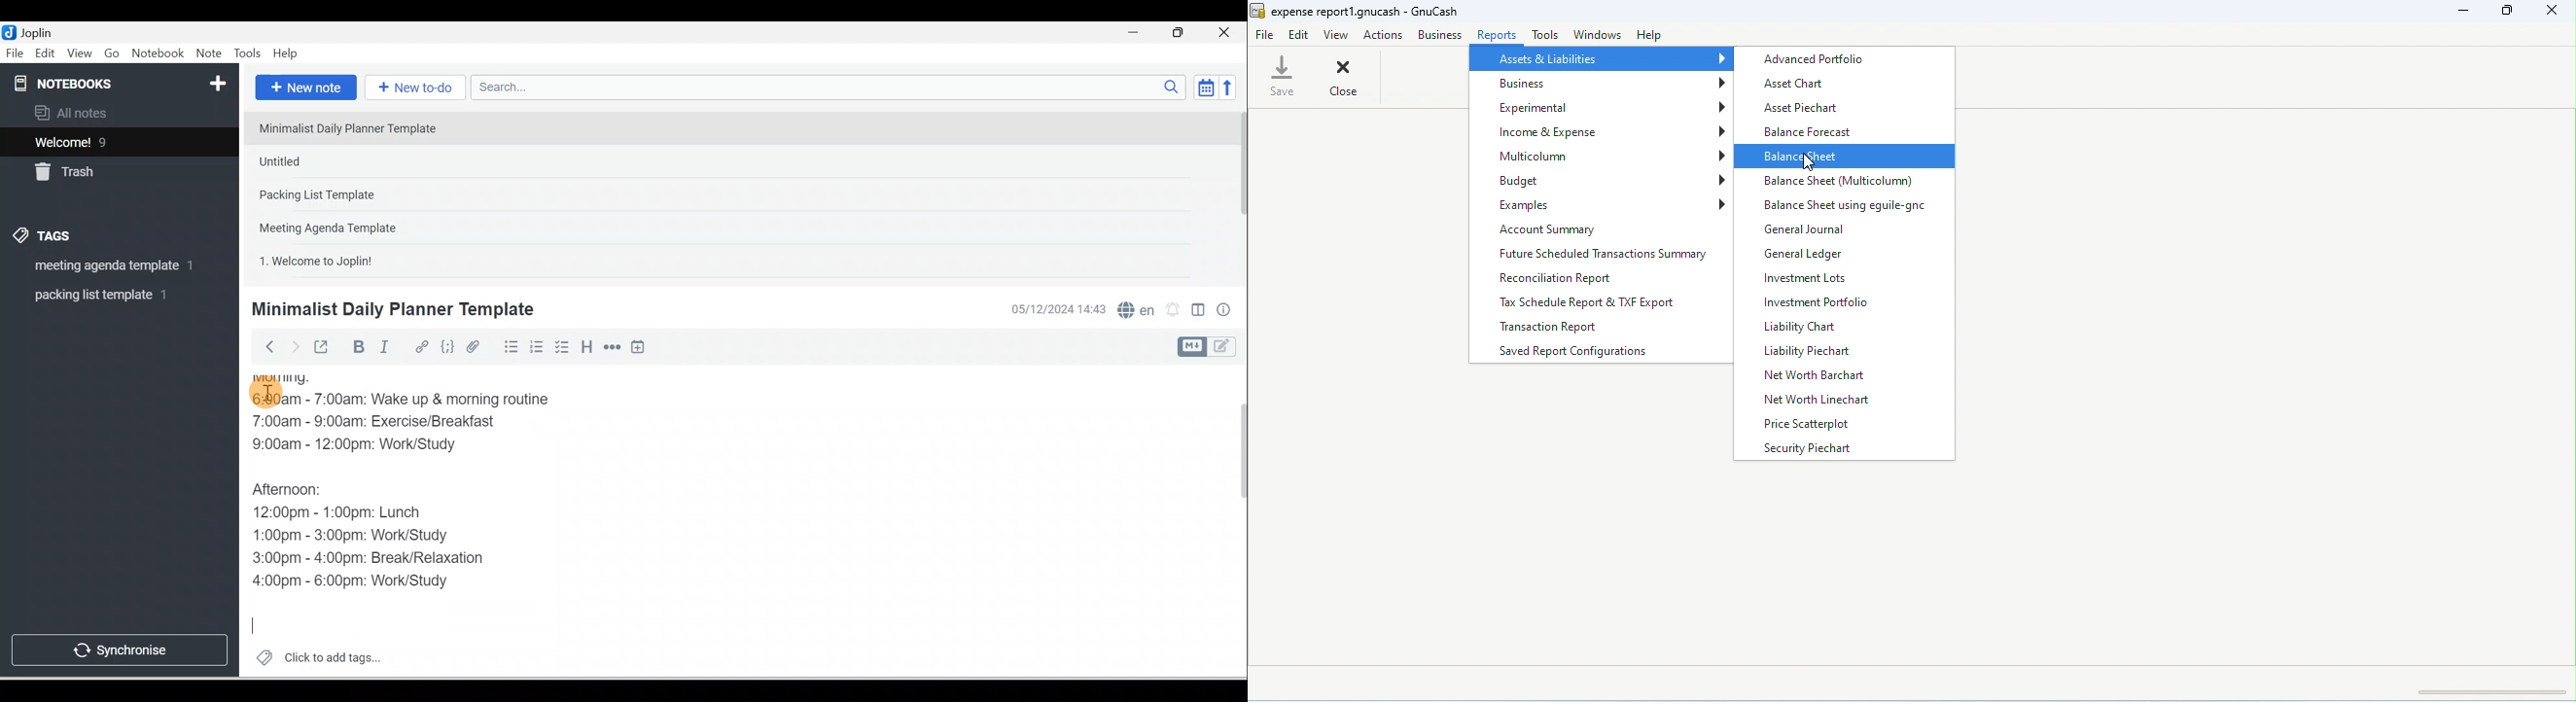  I want to click on Tools, so click(247, 53).